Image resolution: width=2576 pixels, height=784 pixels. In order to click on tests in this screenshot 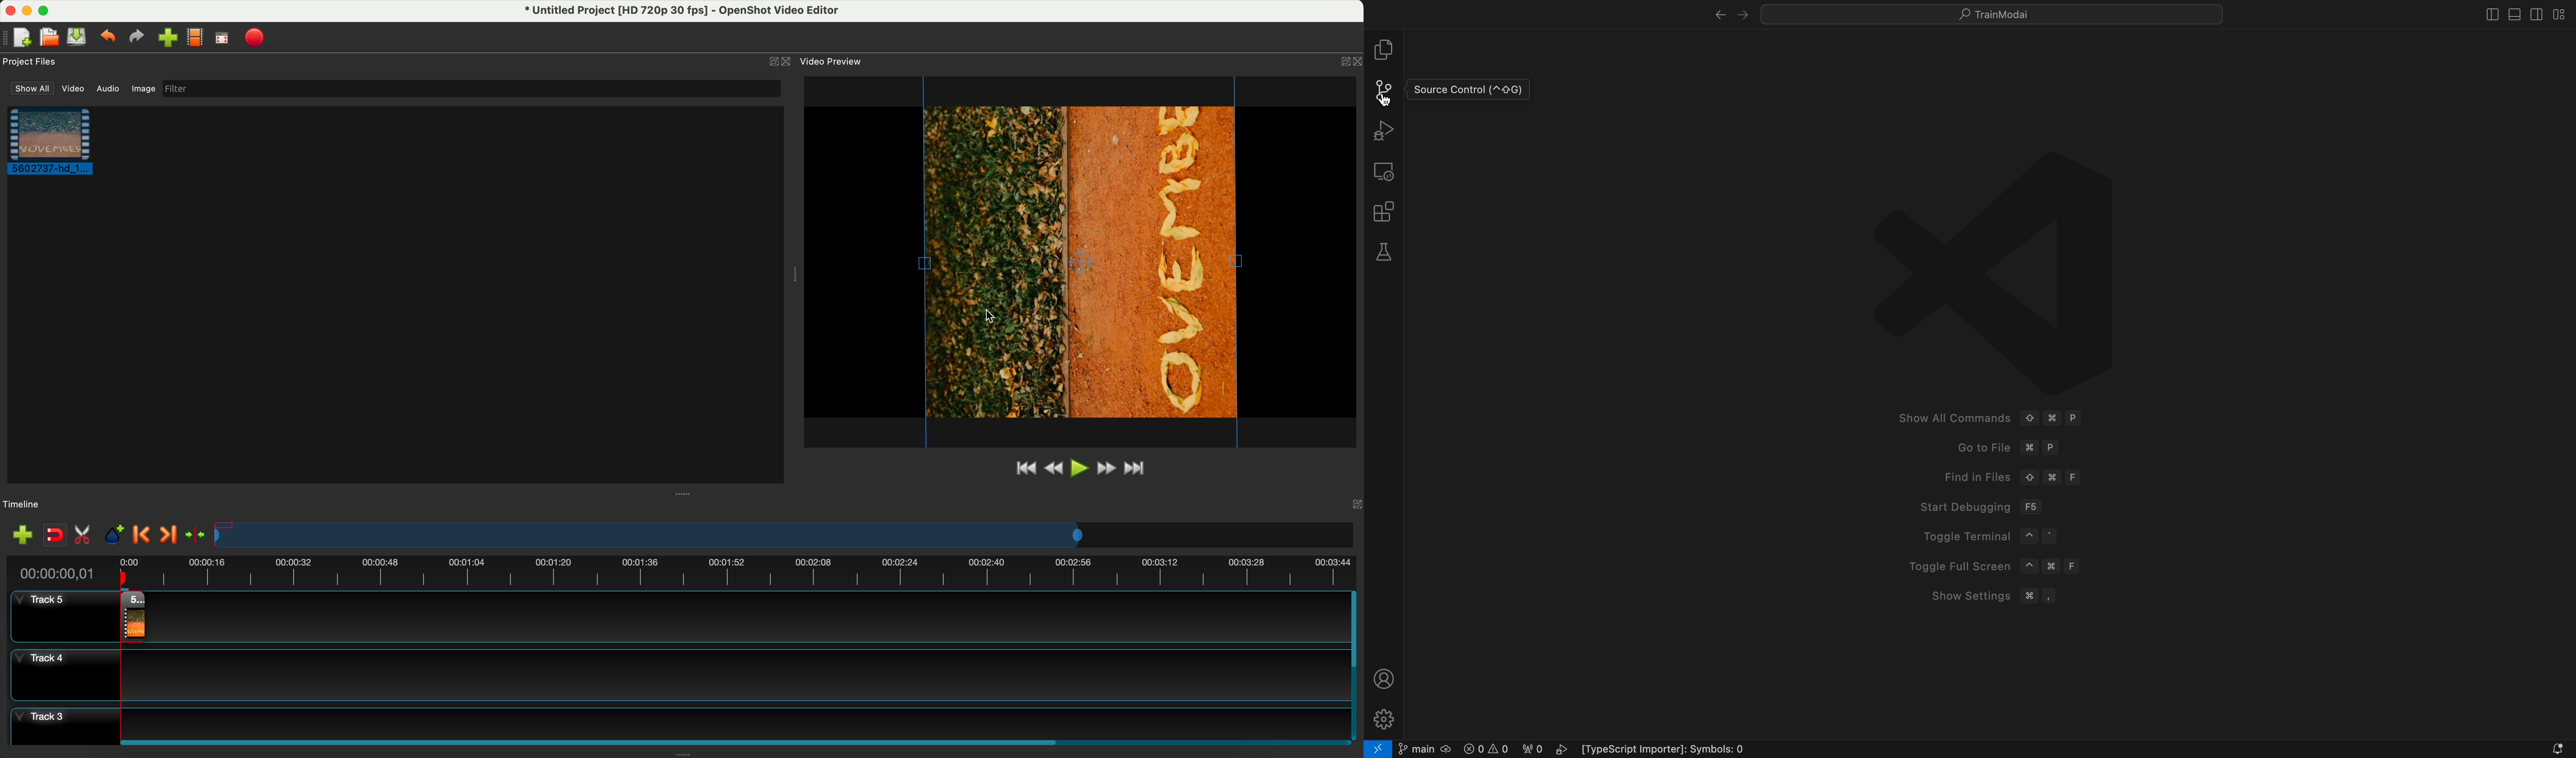, I will do `click(1387, 253)`.